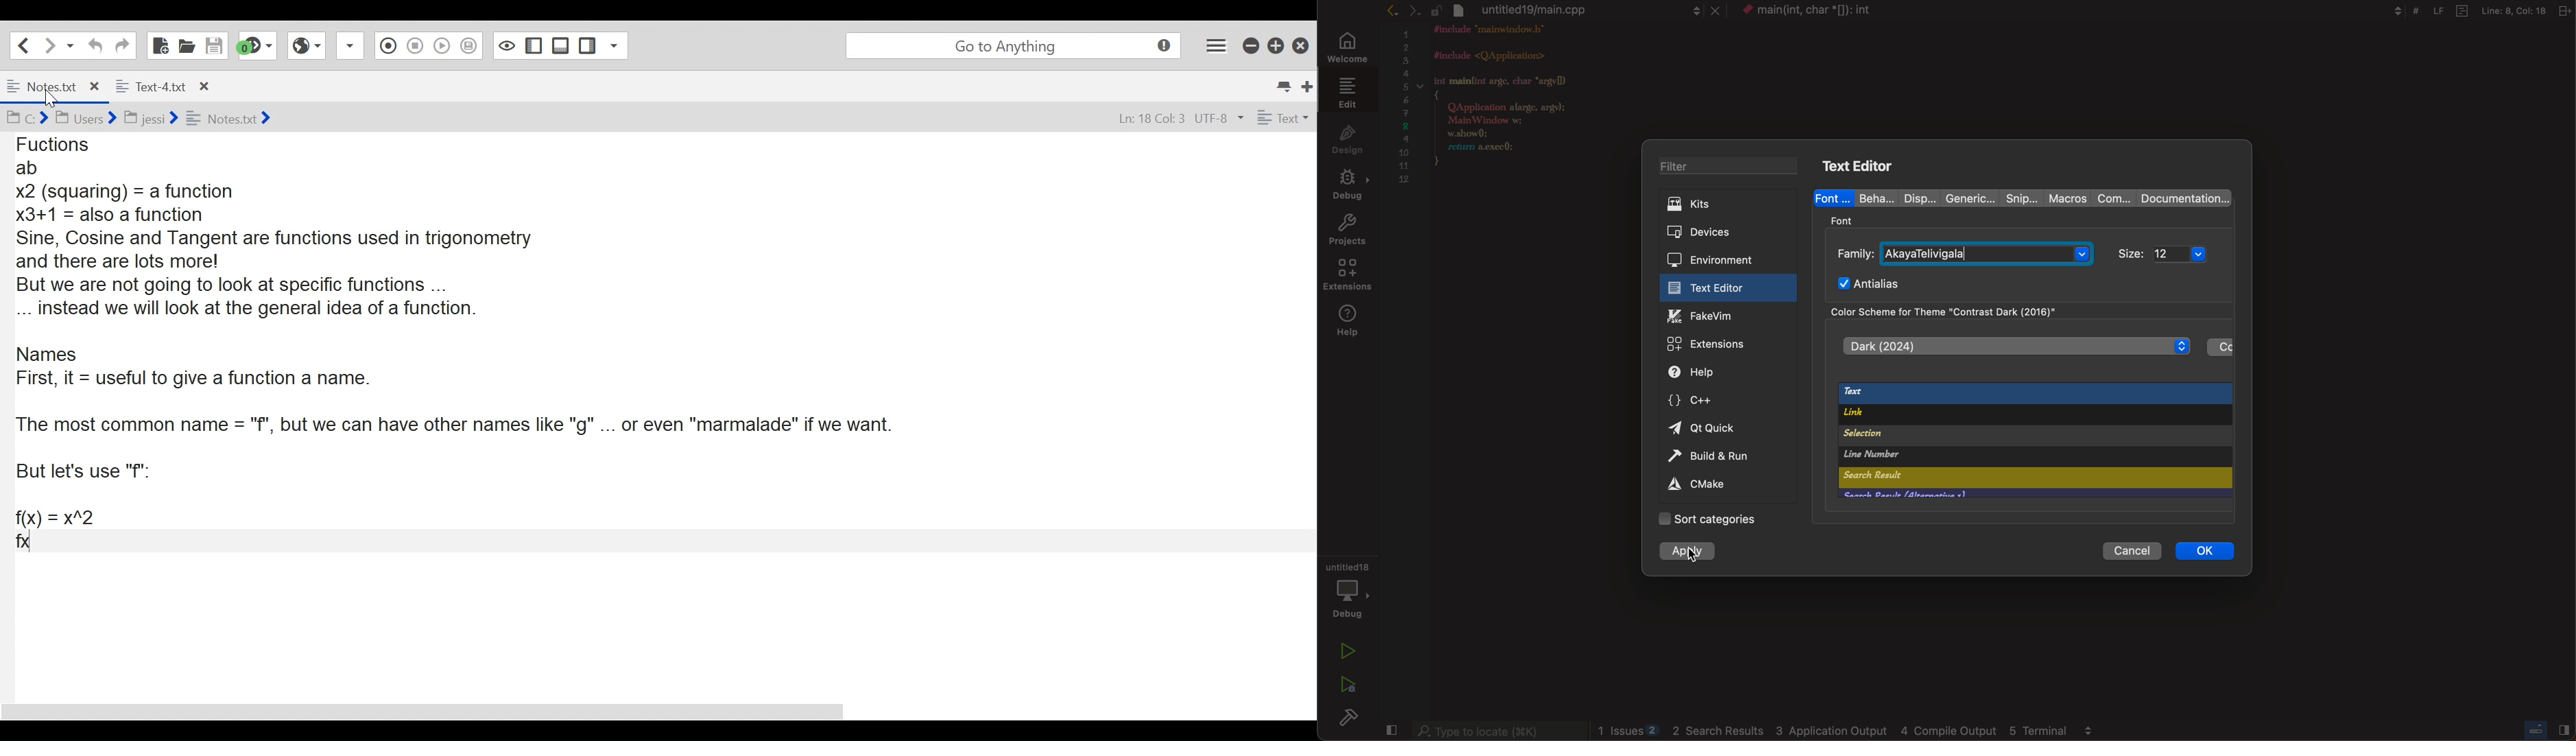  I want to click on build and run, so click(1720, 458).